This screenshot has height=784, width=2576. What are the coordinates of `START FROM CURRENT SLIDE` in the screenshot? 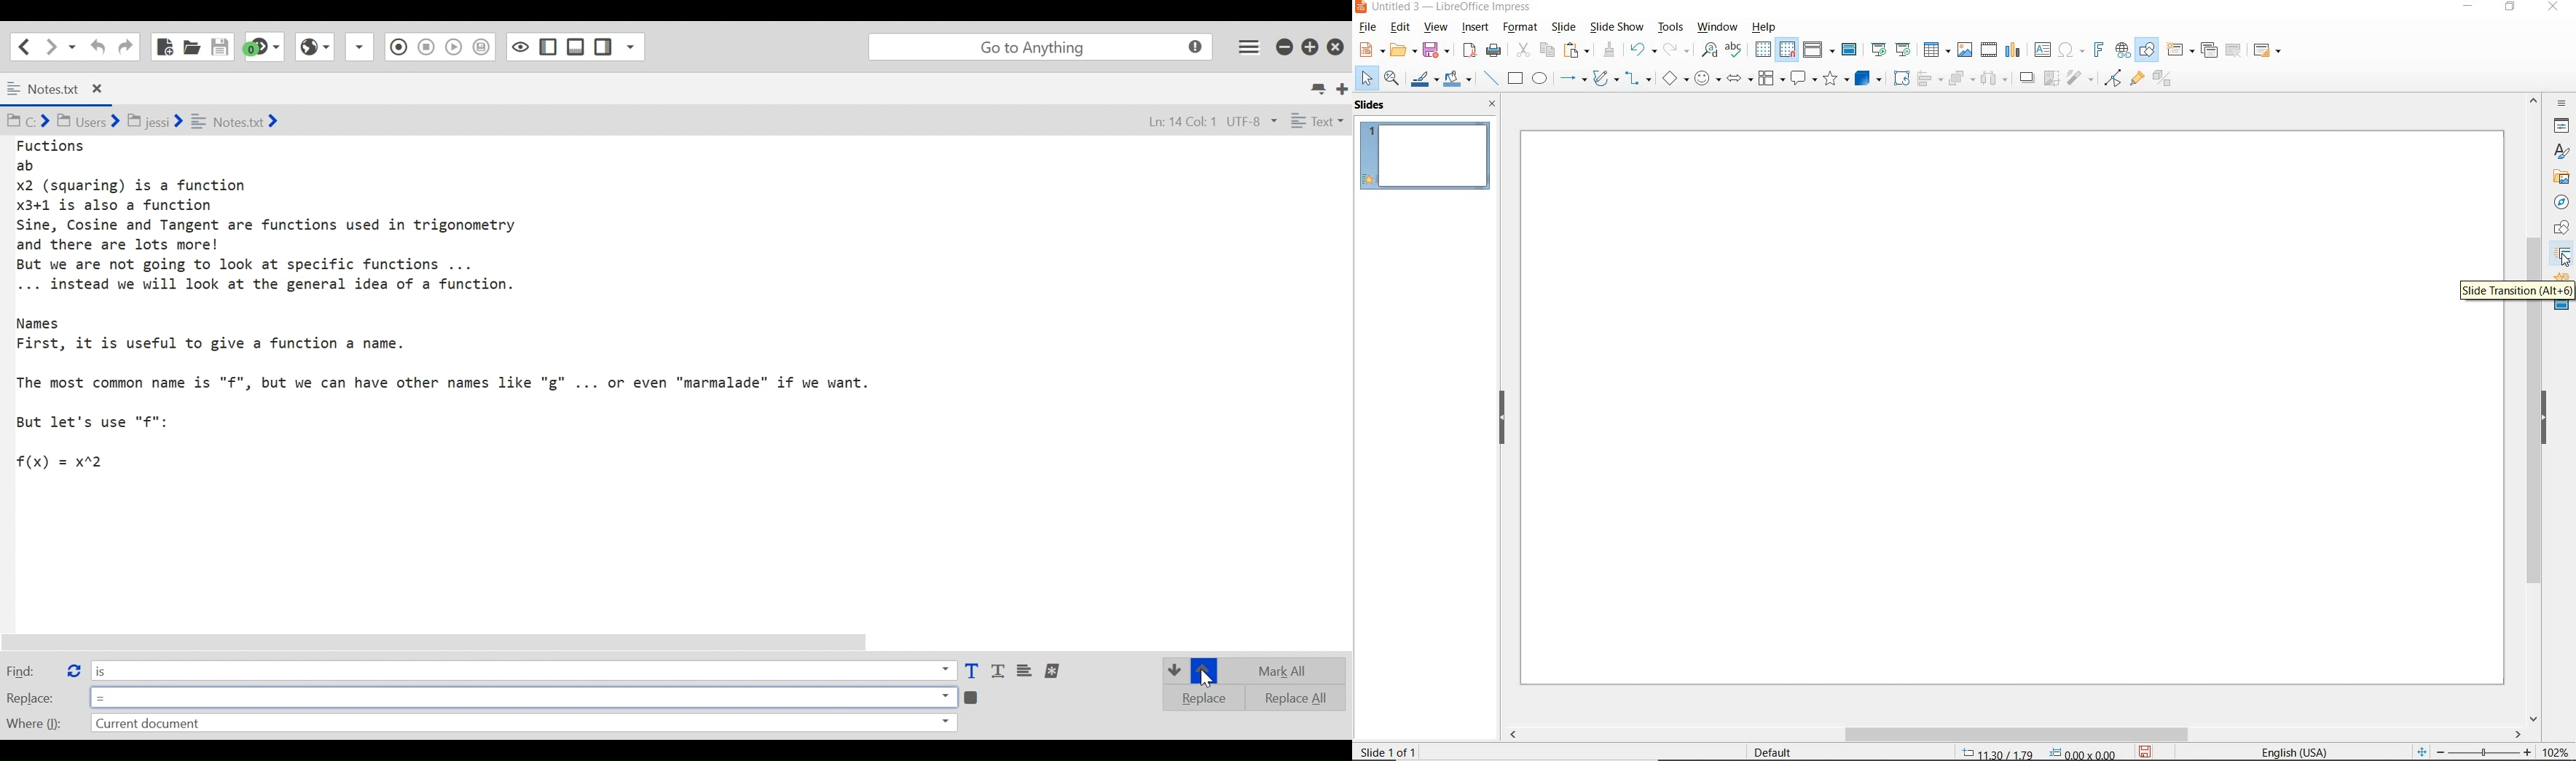 It's located at (1905, 50).